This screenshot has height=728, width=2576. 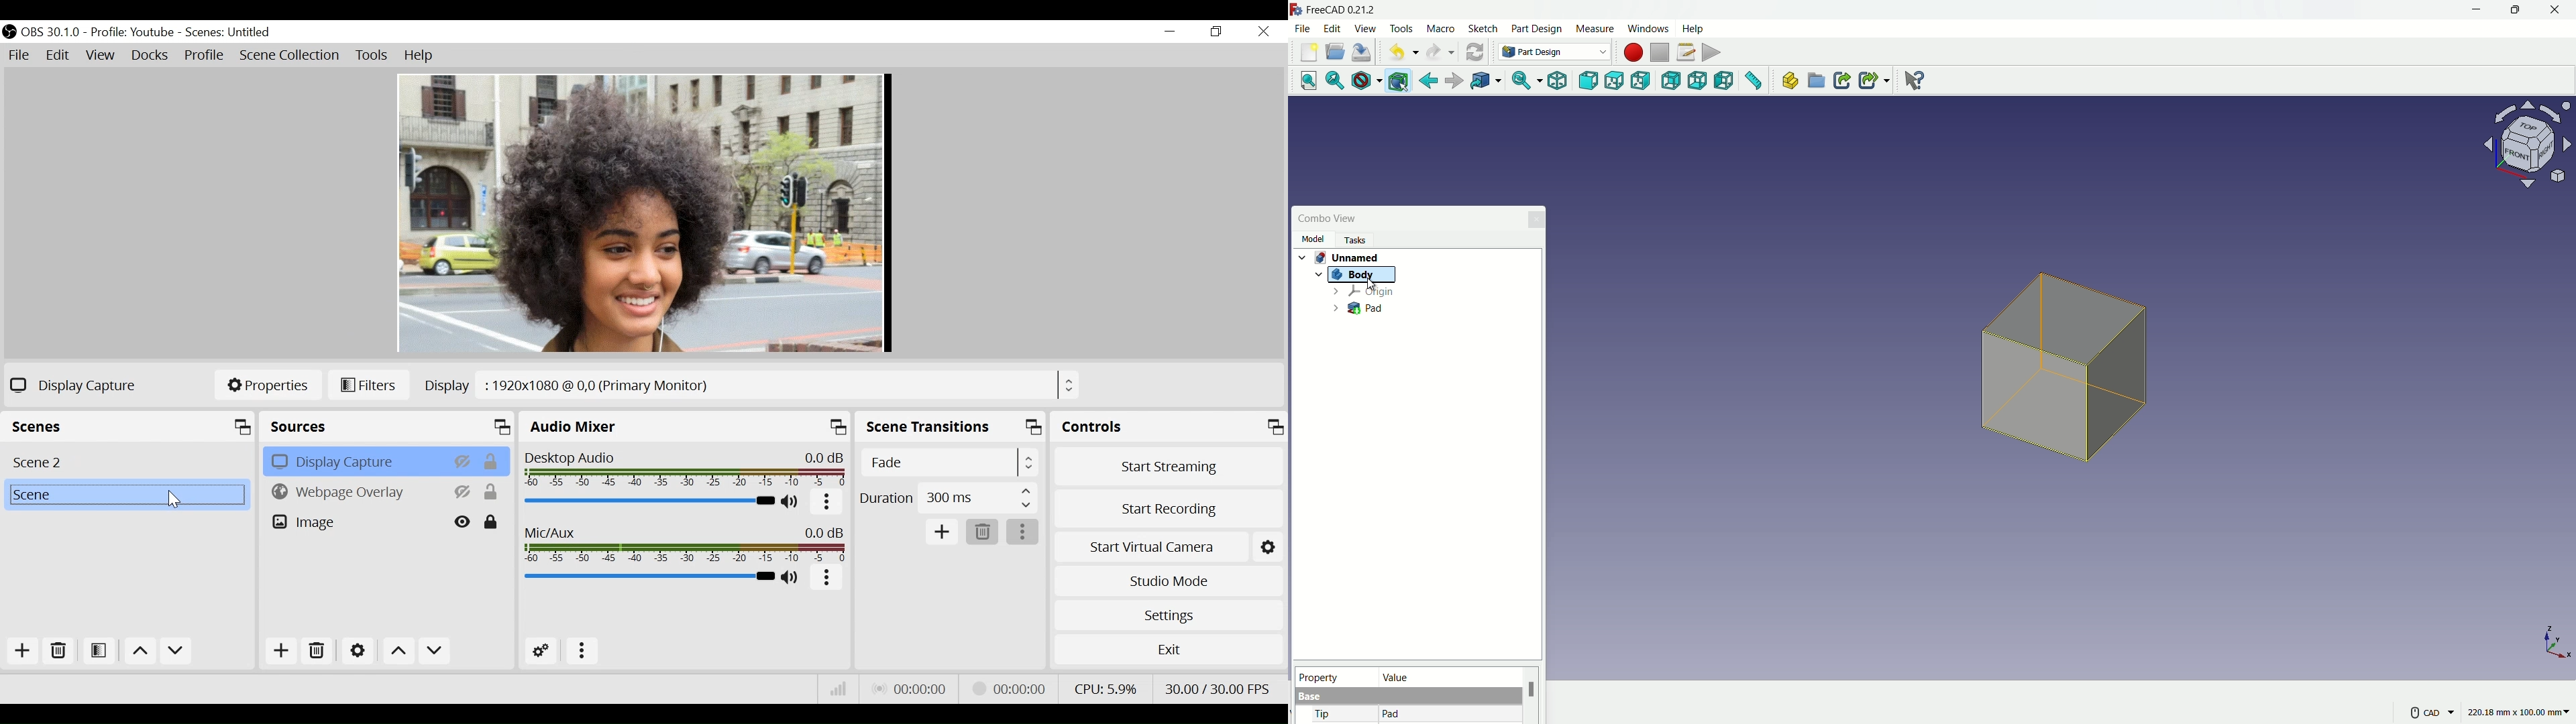 I want to click on forward, so click(x=1452, y=82).